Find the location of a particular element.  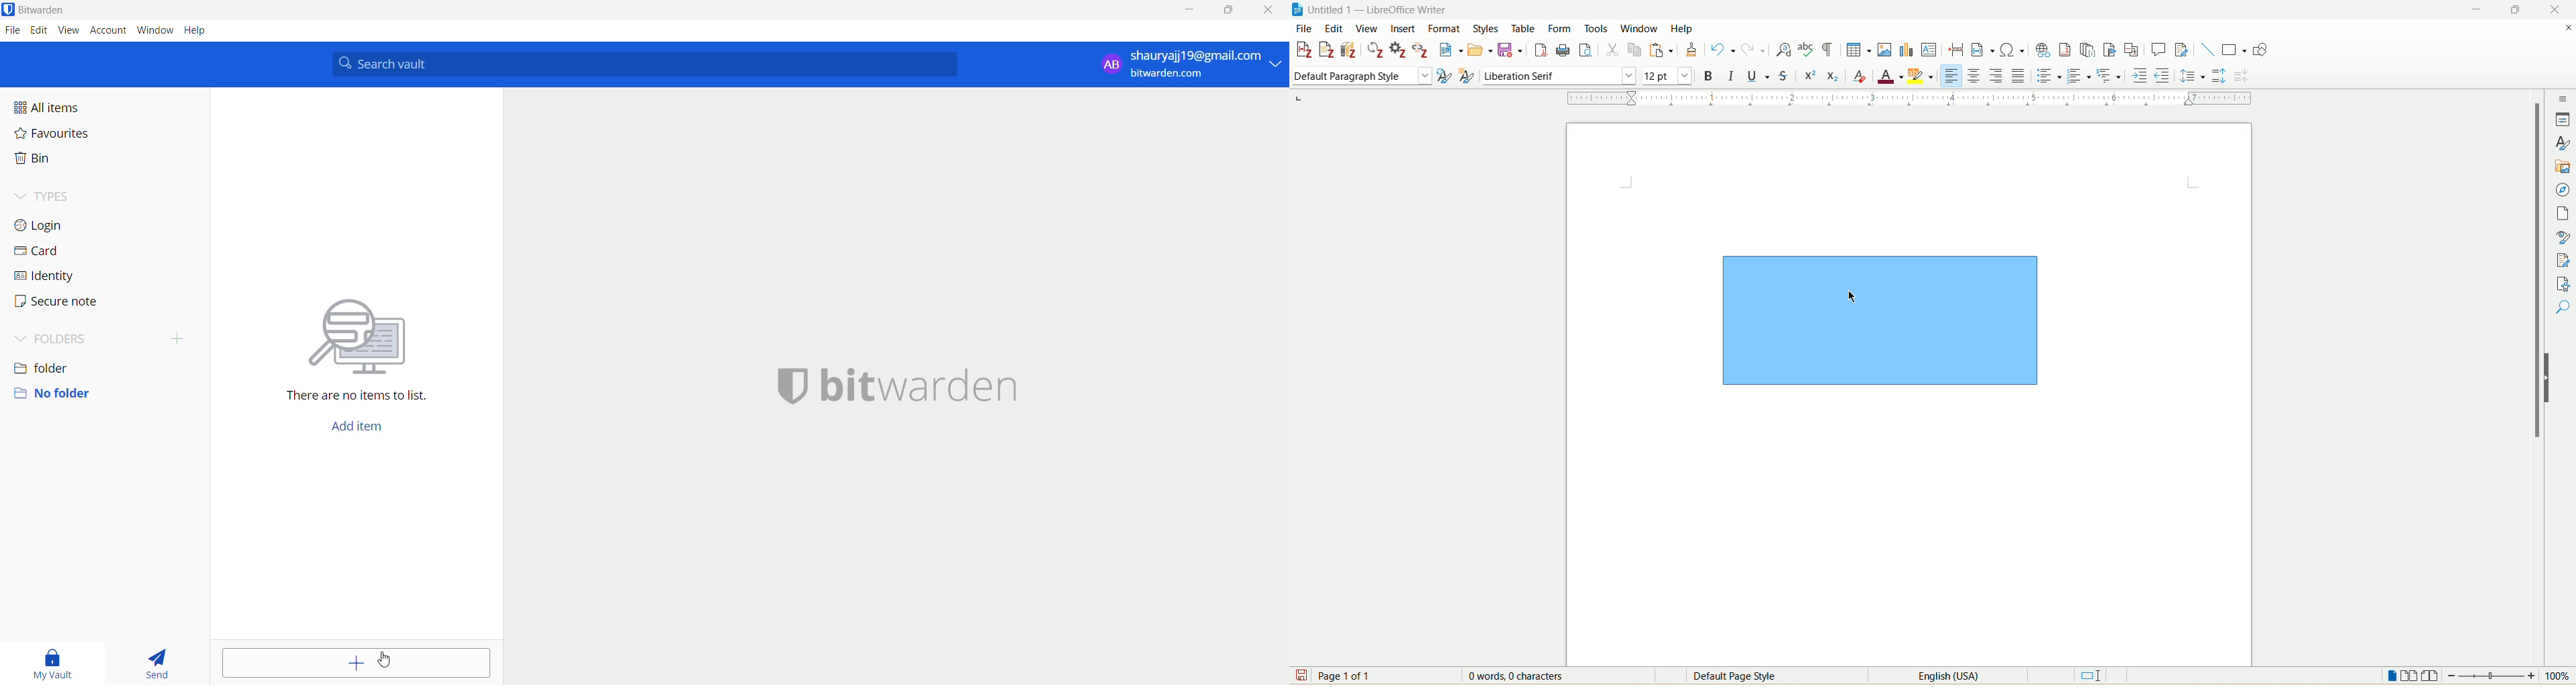

highlighting  color is located at coordinates (1921, 75).